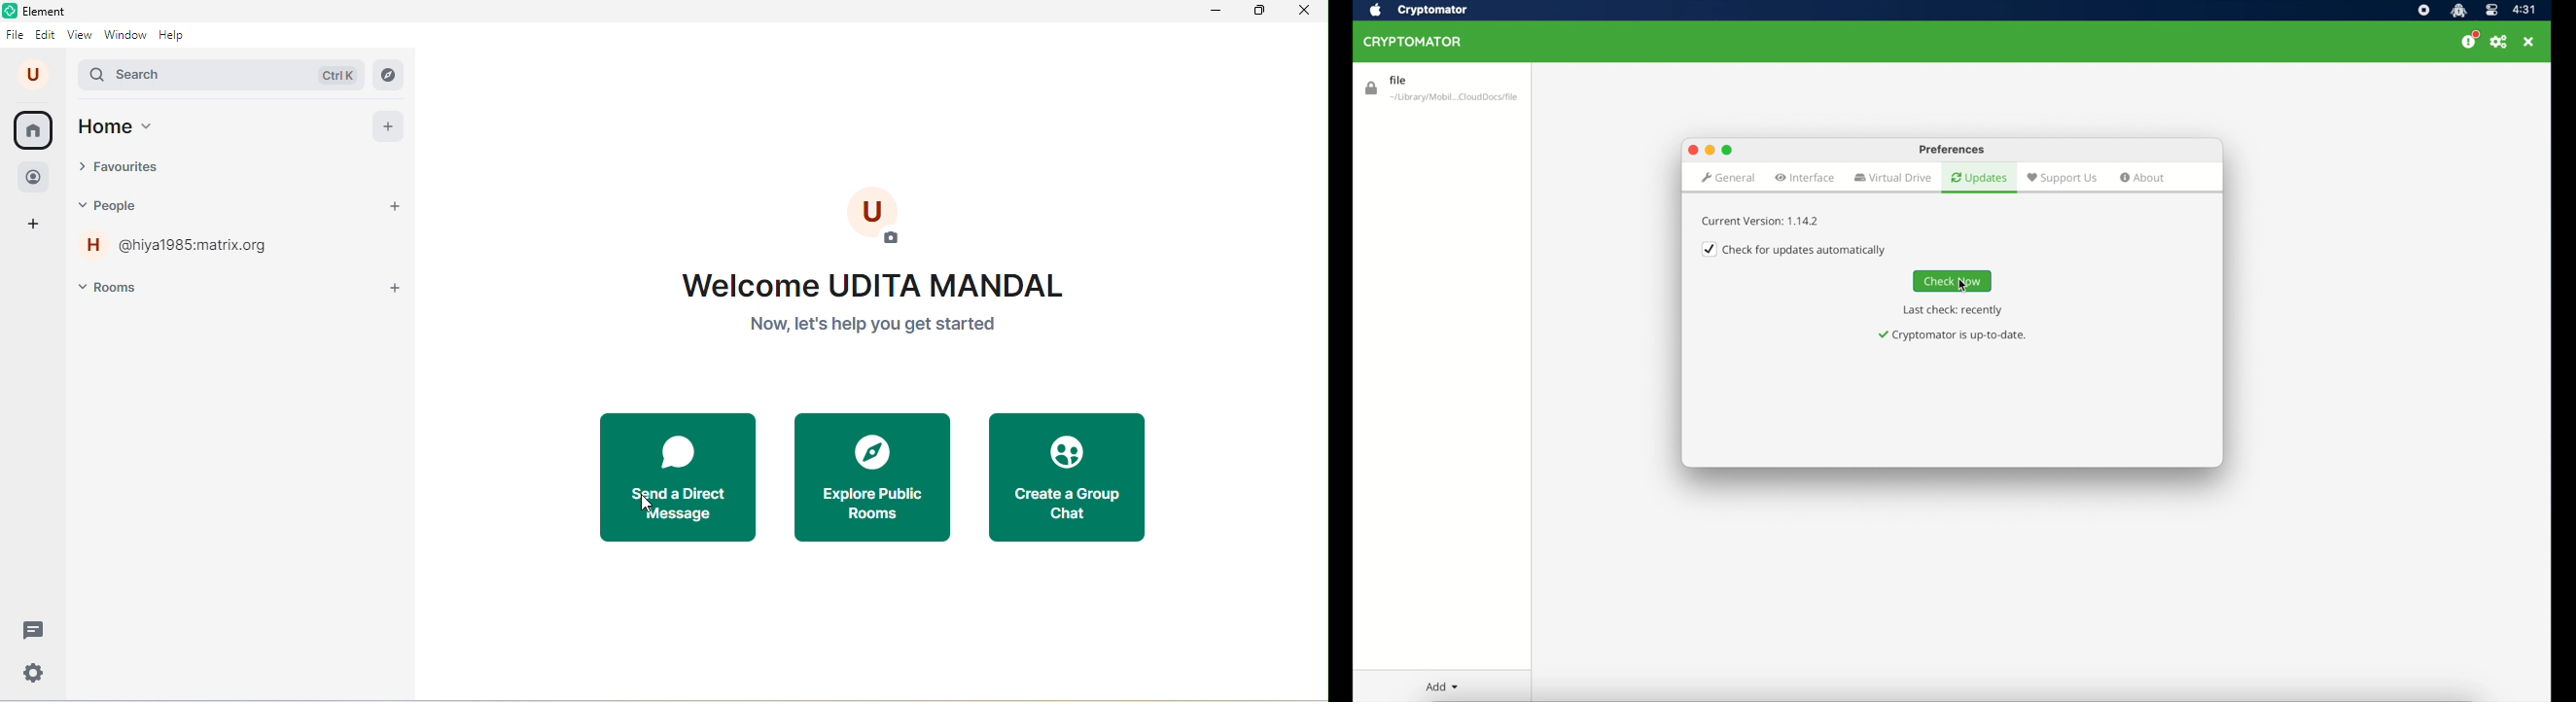  What do you see at coordinates (136, 169) in the screenshot?
I see `favourites` at bounding box center [136, 169].